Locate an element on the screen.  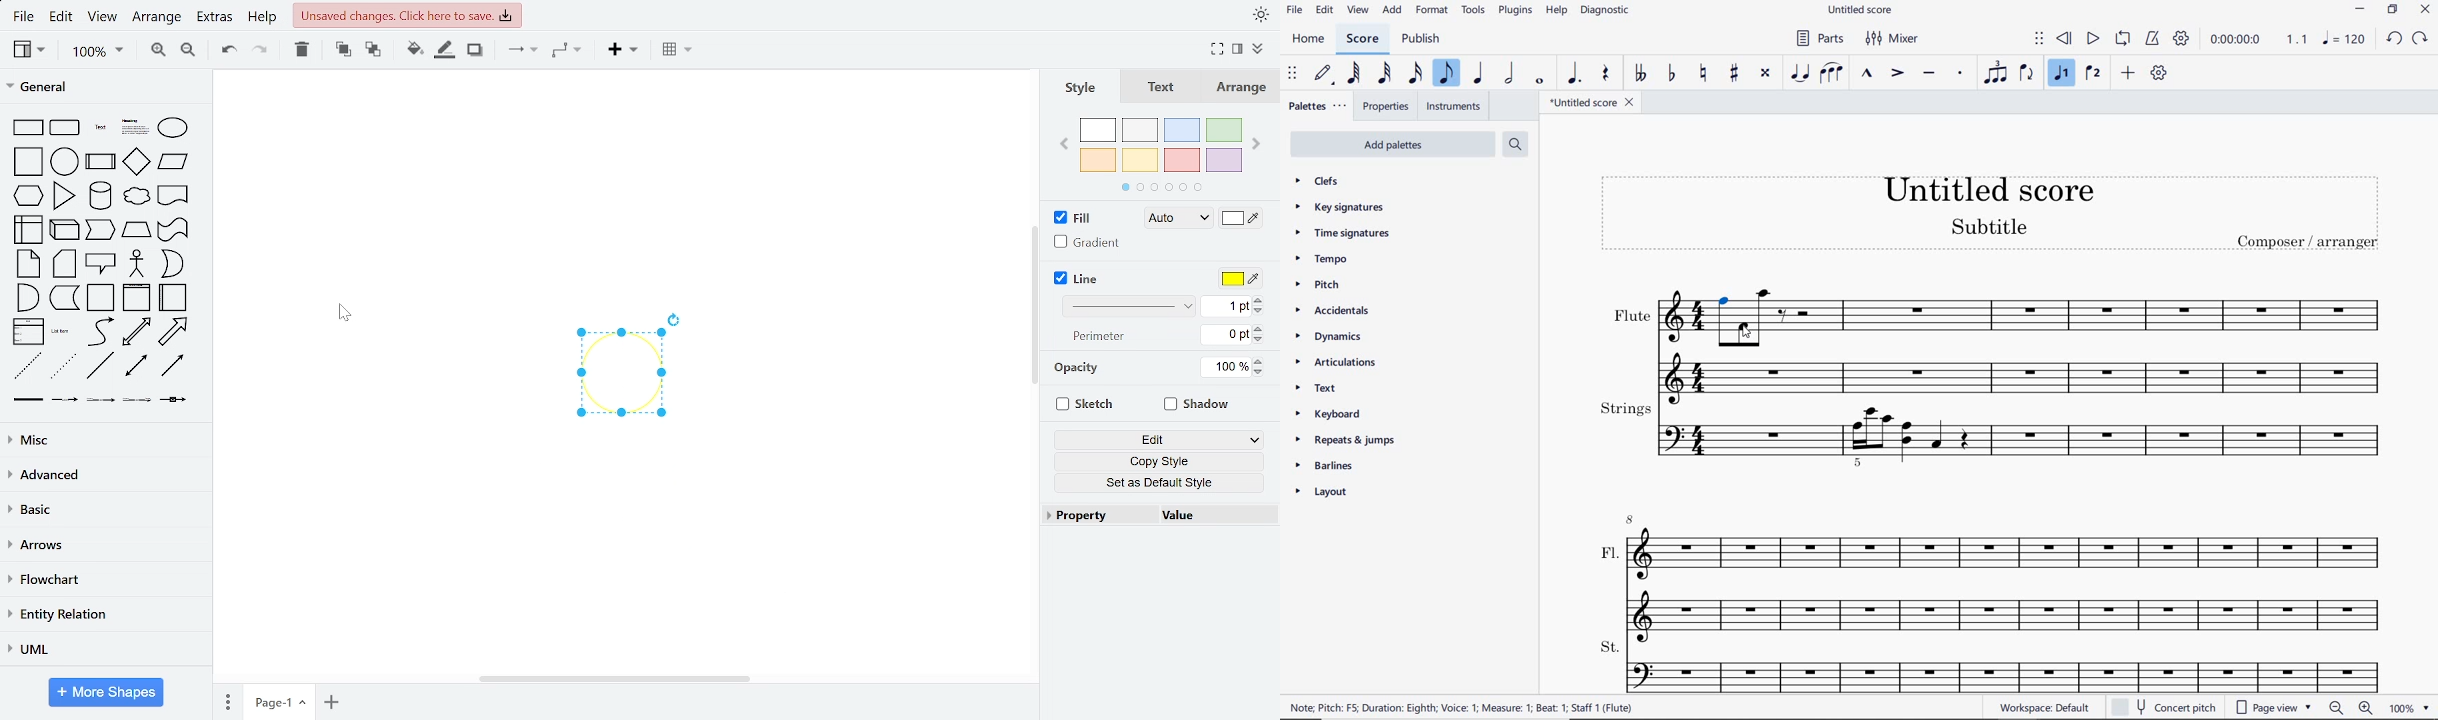
insert page is located at coordinates (332, 700).